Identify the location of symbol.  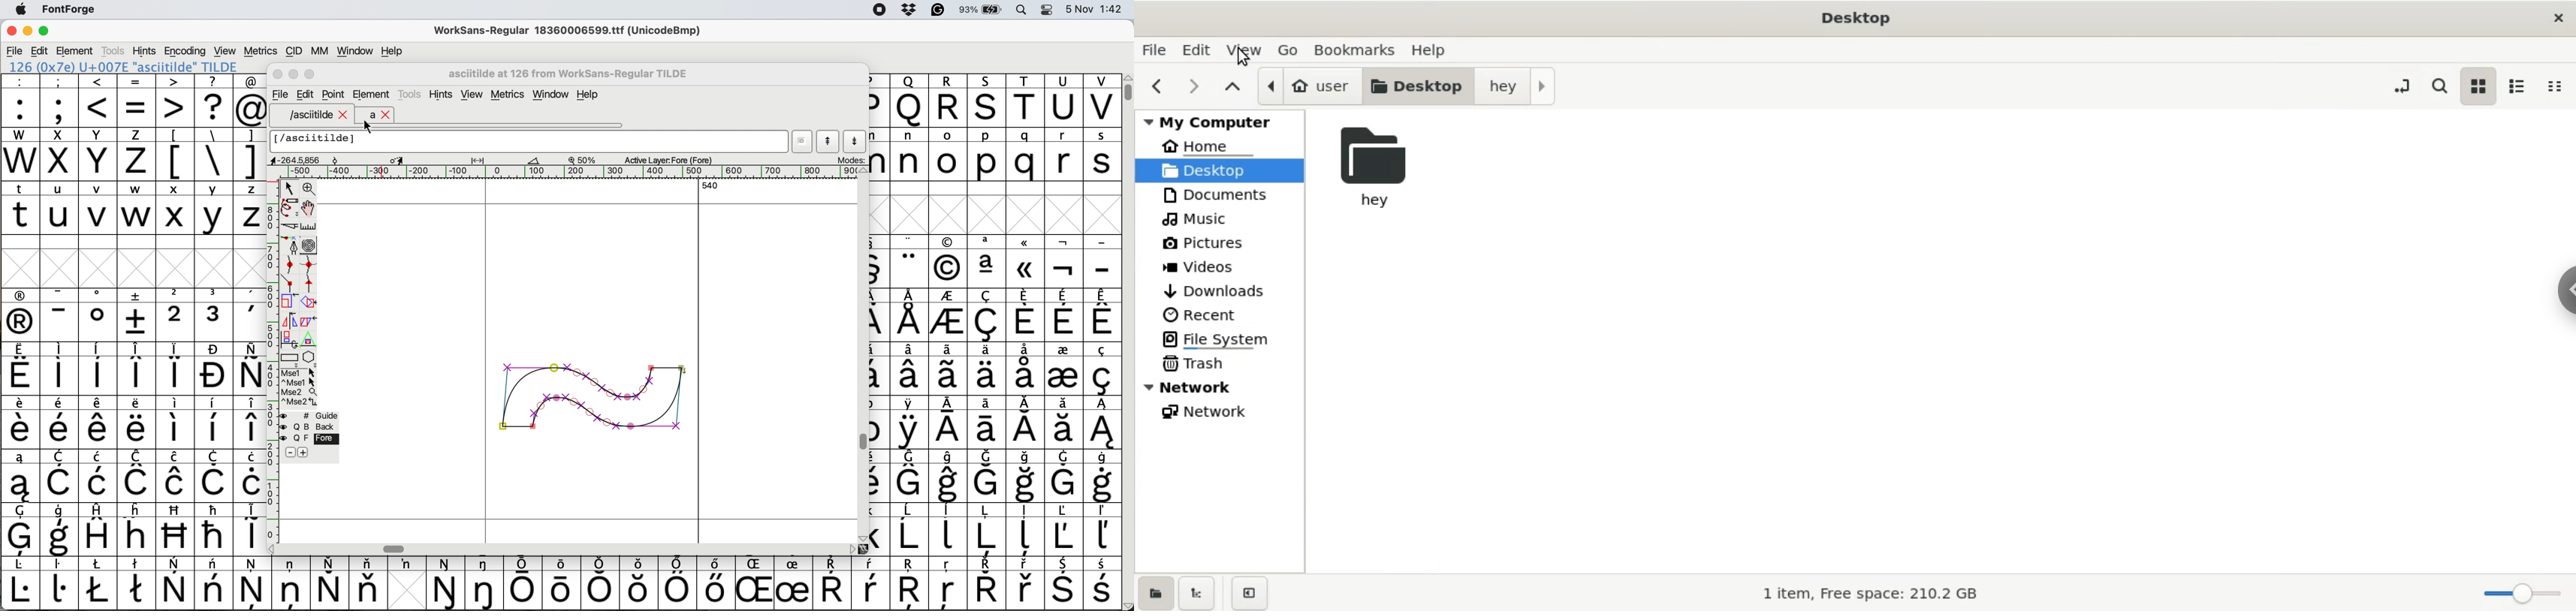
(1064, 423).